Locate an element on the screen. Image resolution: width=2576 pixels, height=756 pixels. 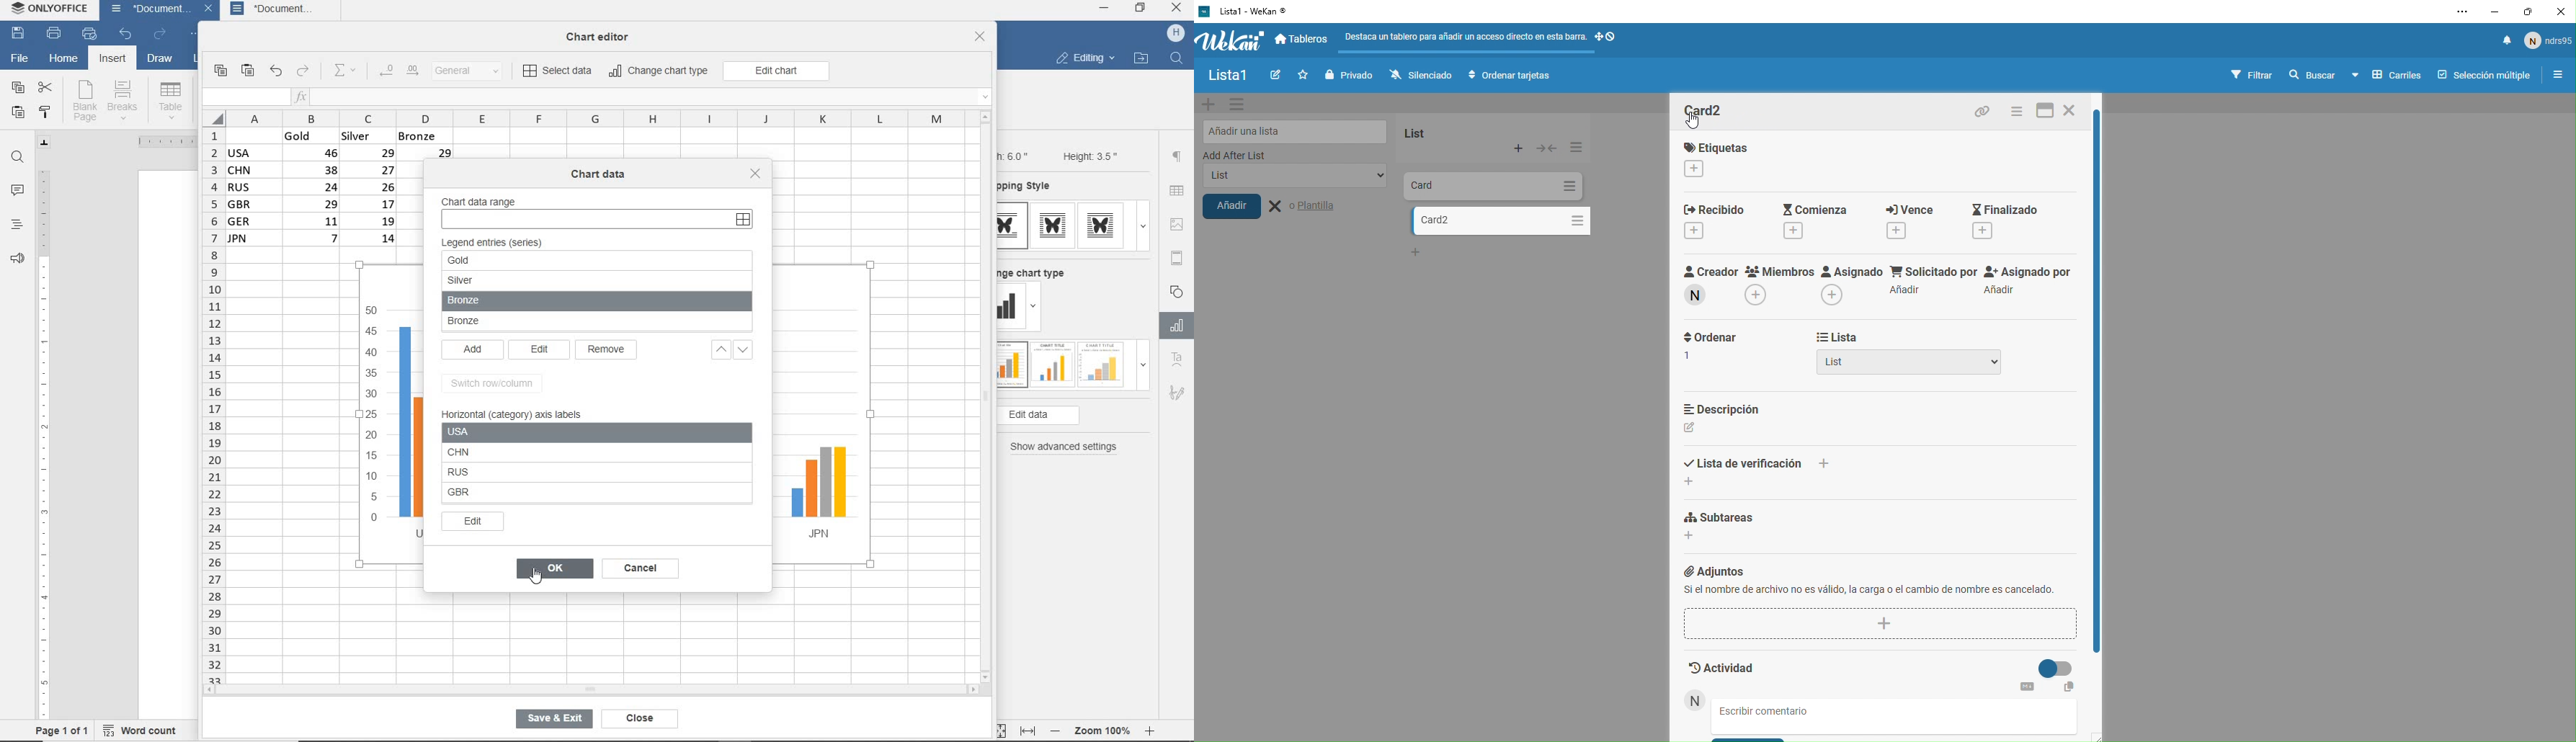
remove is located at coordinates (609, 350).